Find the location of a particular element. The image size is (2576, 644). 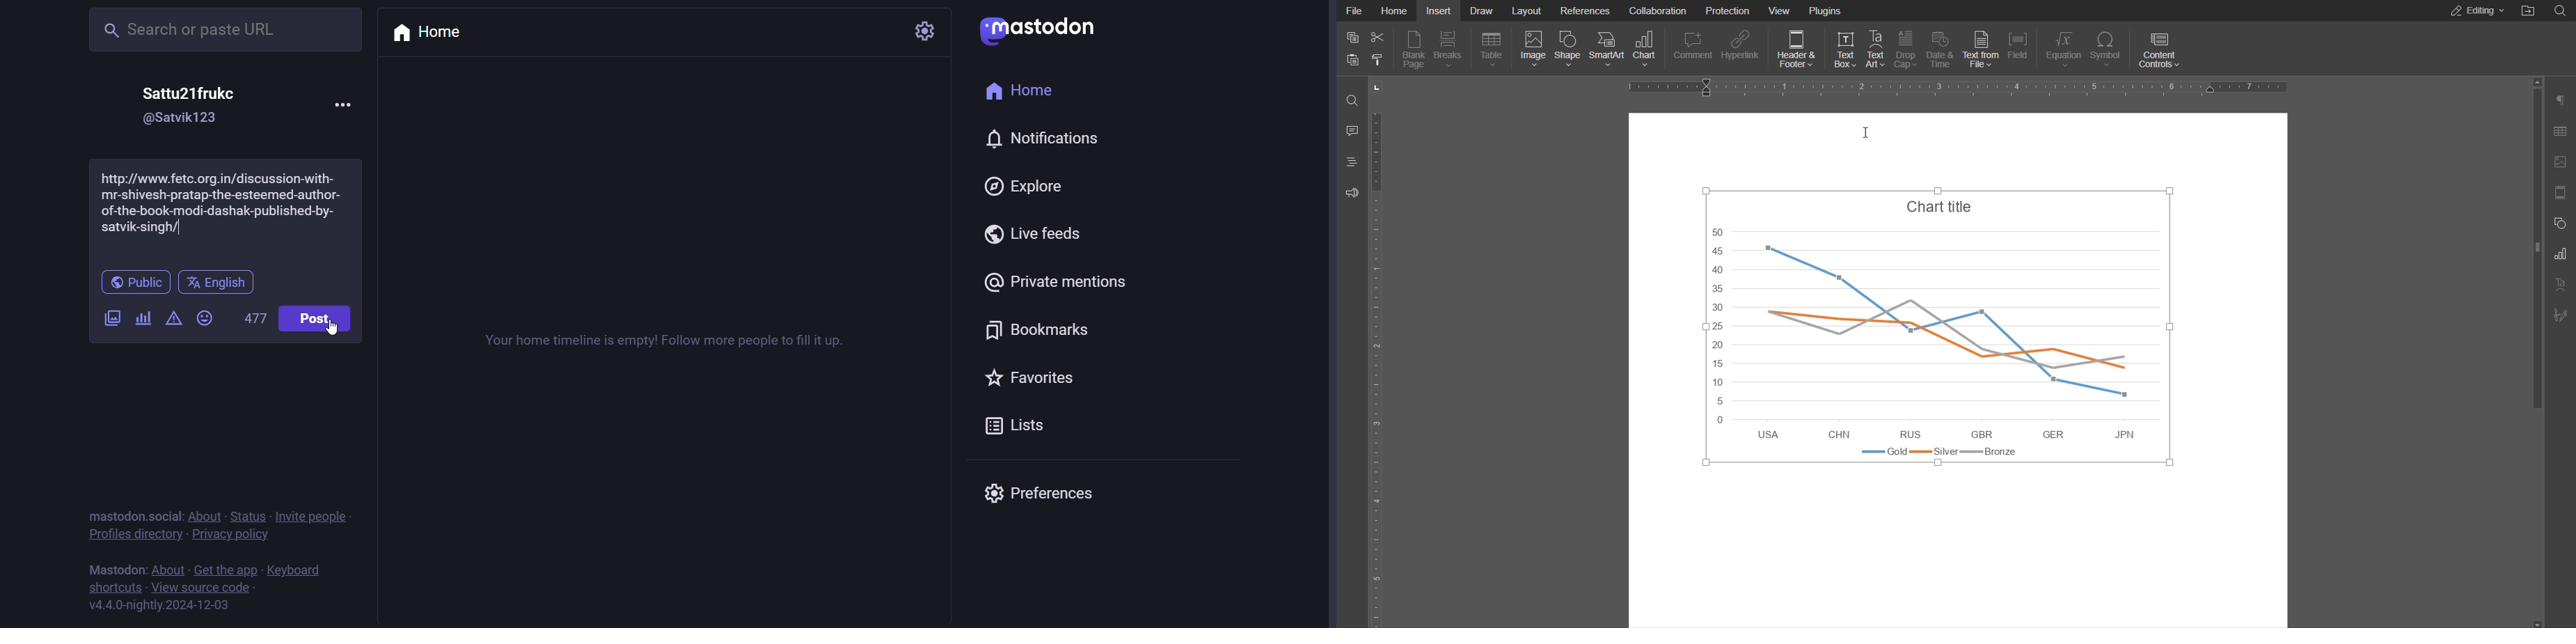

Equation is located at coordinates (2062, 48).